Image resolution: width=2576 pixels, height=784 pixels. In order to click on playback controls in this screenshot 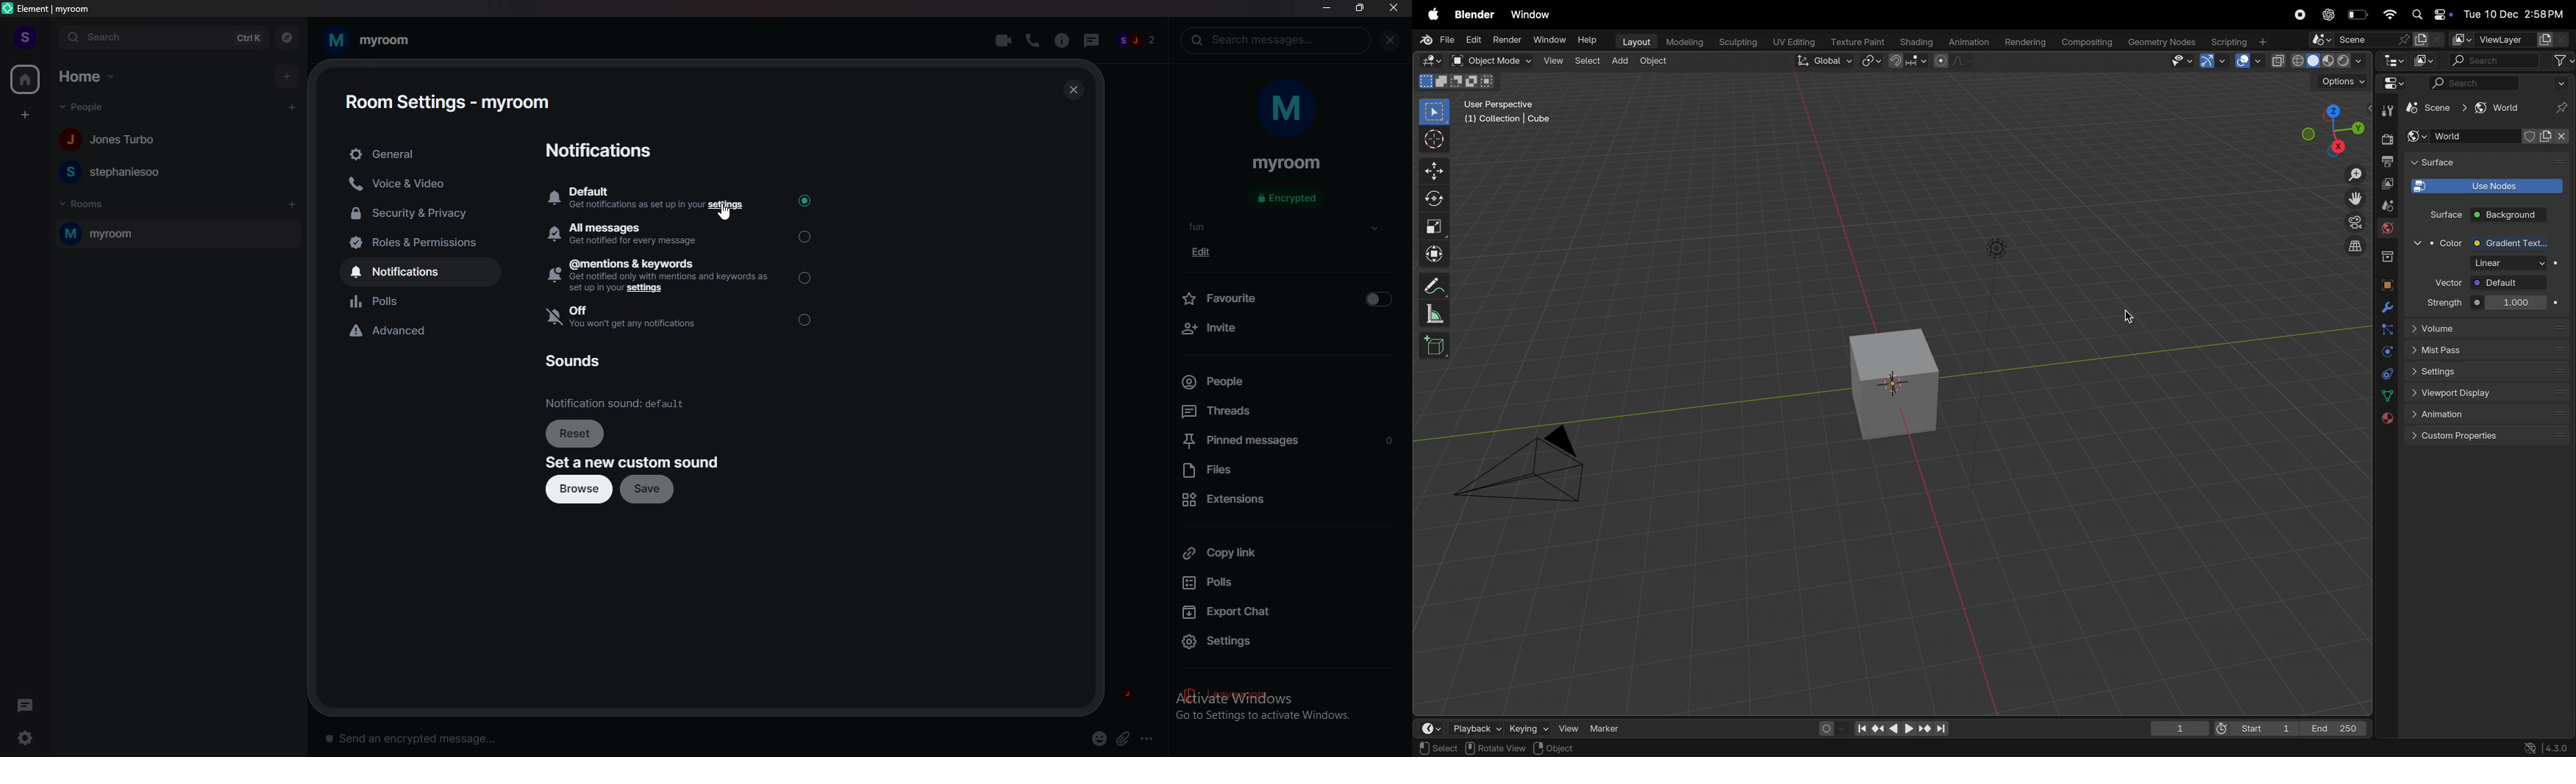, I will do `click(1898, 726)`.